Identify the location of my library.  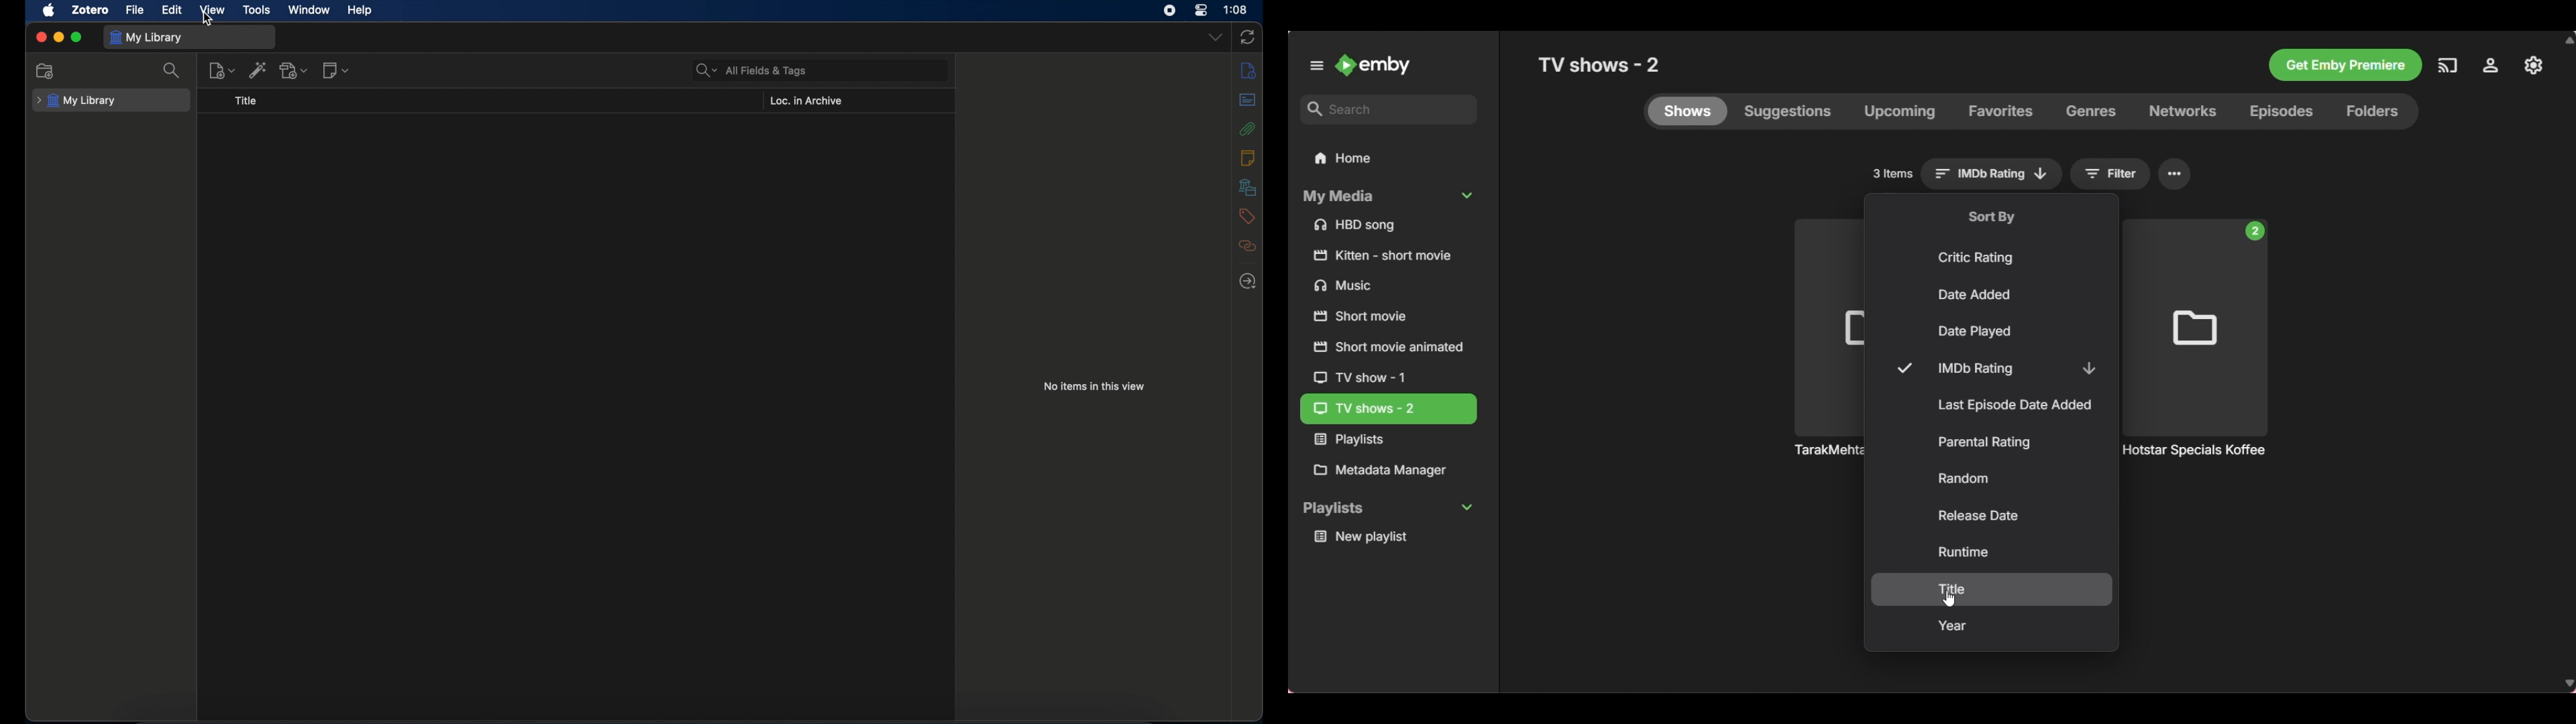
(76, 101).